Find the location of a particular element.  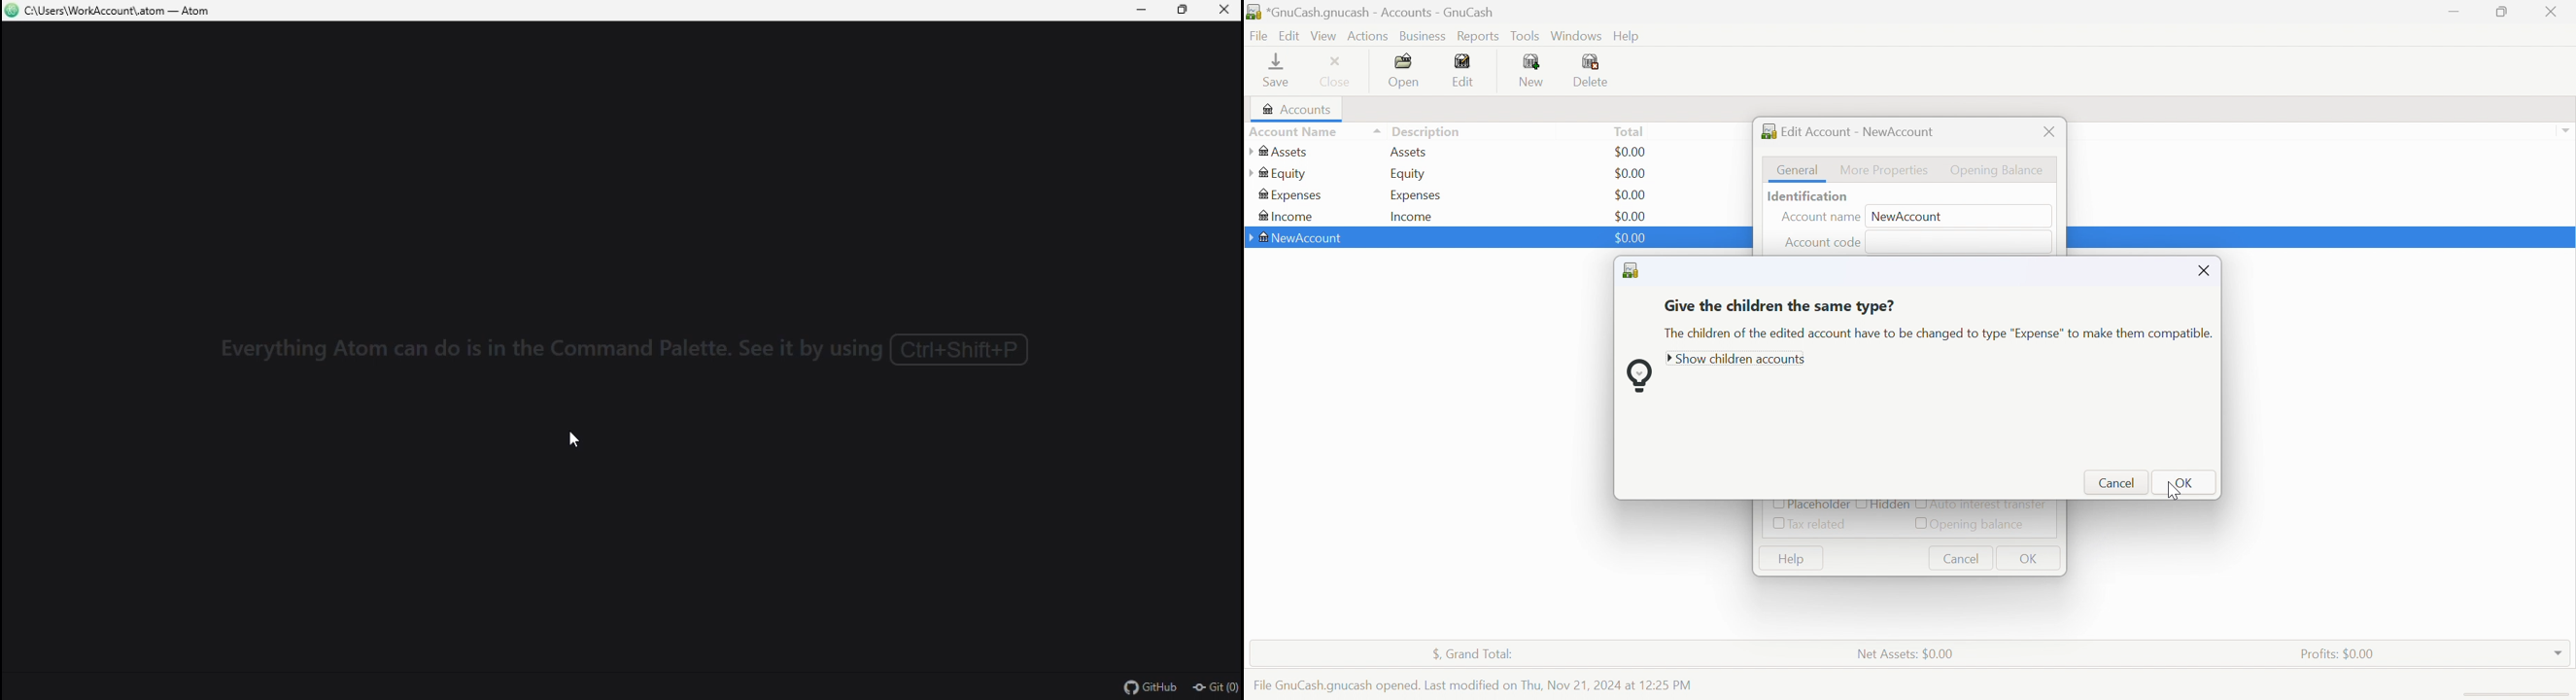

CLOSE is located at coordinates (2205, 269).